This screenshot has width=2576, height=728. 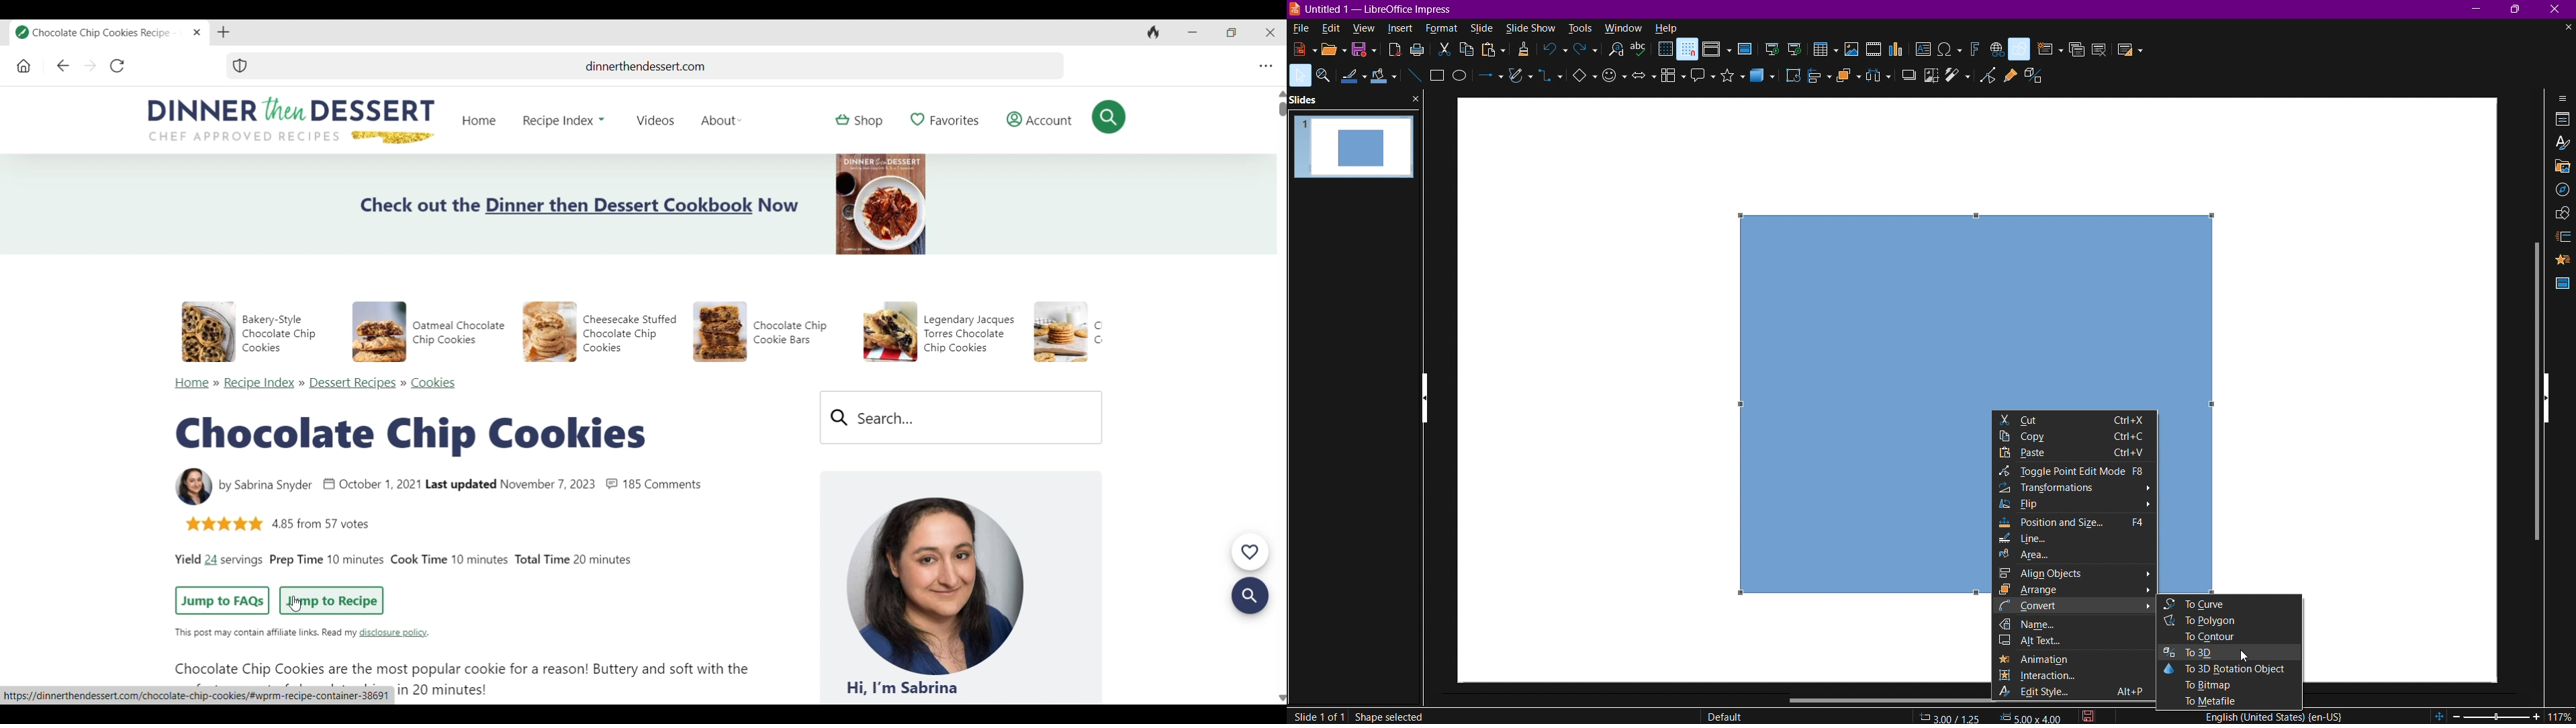 What do you see at coordinates (1109, 117) in the screenshot?
I see `Quick search website` at bounding box center [1109, 117].